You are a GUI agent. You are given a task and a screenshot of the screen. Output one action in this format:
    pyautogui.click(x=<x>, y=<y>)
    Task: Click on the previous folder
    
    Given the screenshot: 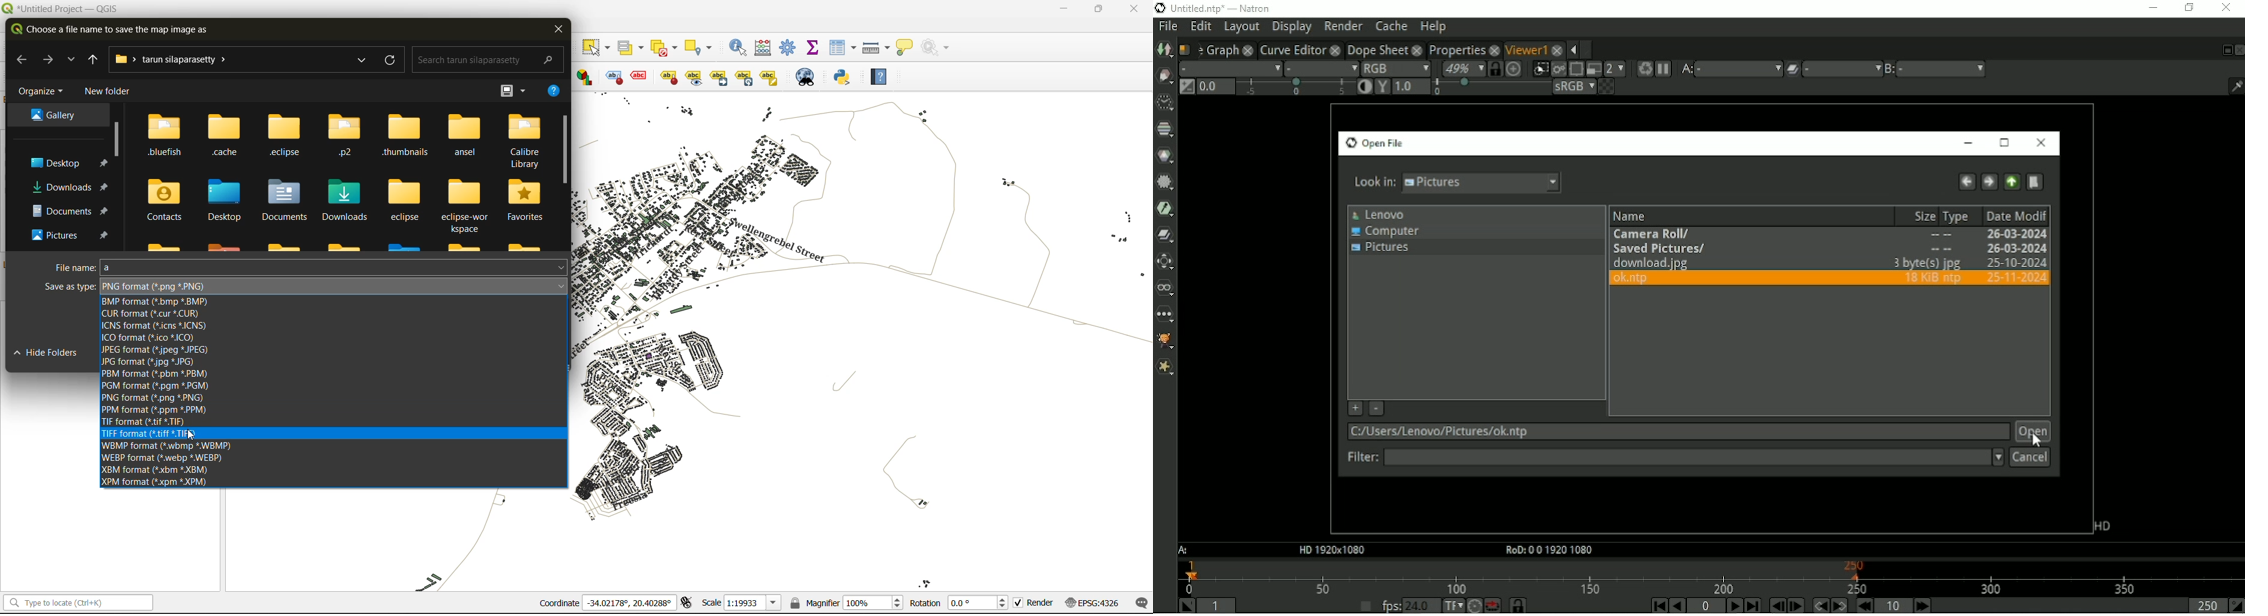 What is the action you would take?
    pyautogui.click(x=90, y=59)
    